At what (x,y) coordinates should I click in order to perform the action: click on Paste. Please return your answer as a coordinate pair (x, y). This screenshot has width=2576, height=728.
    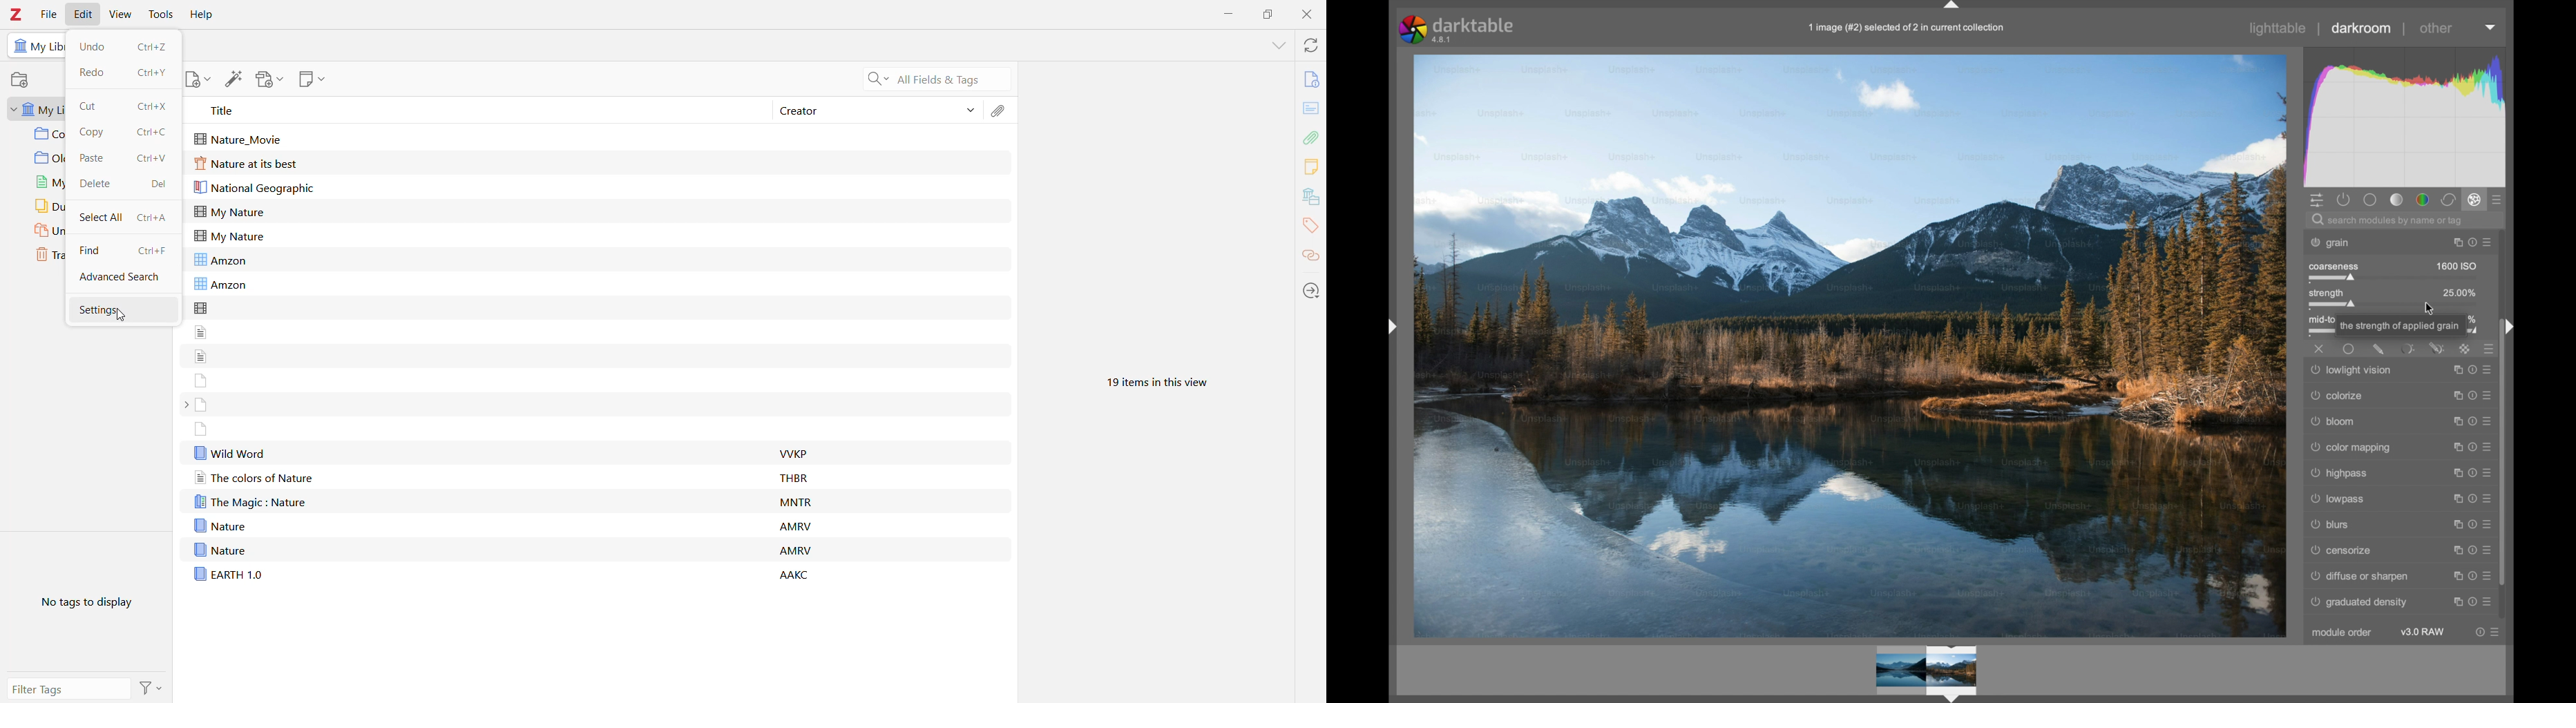
    Looking at the image, I should click on (96, 157).